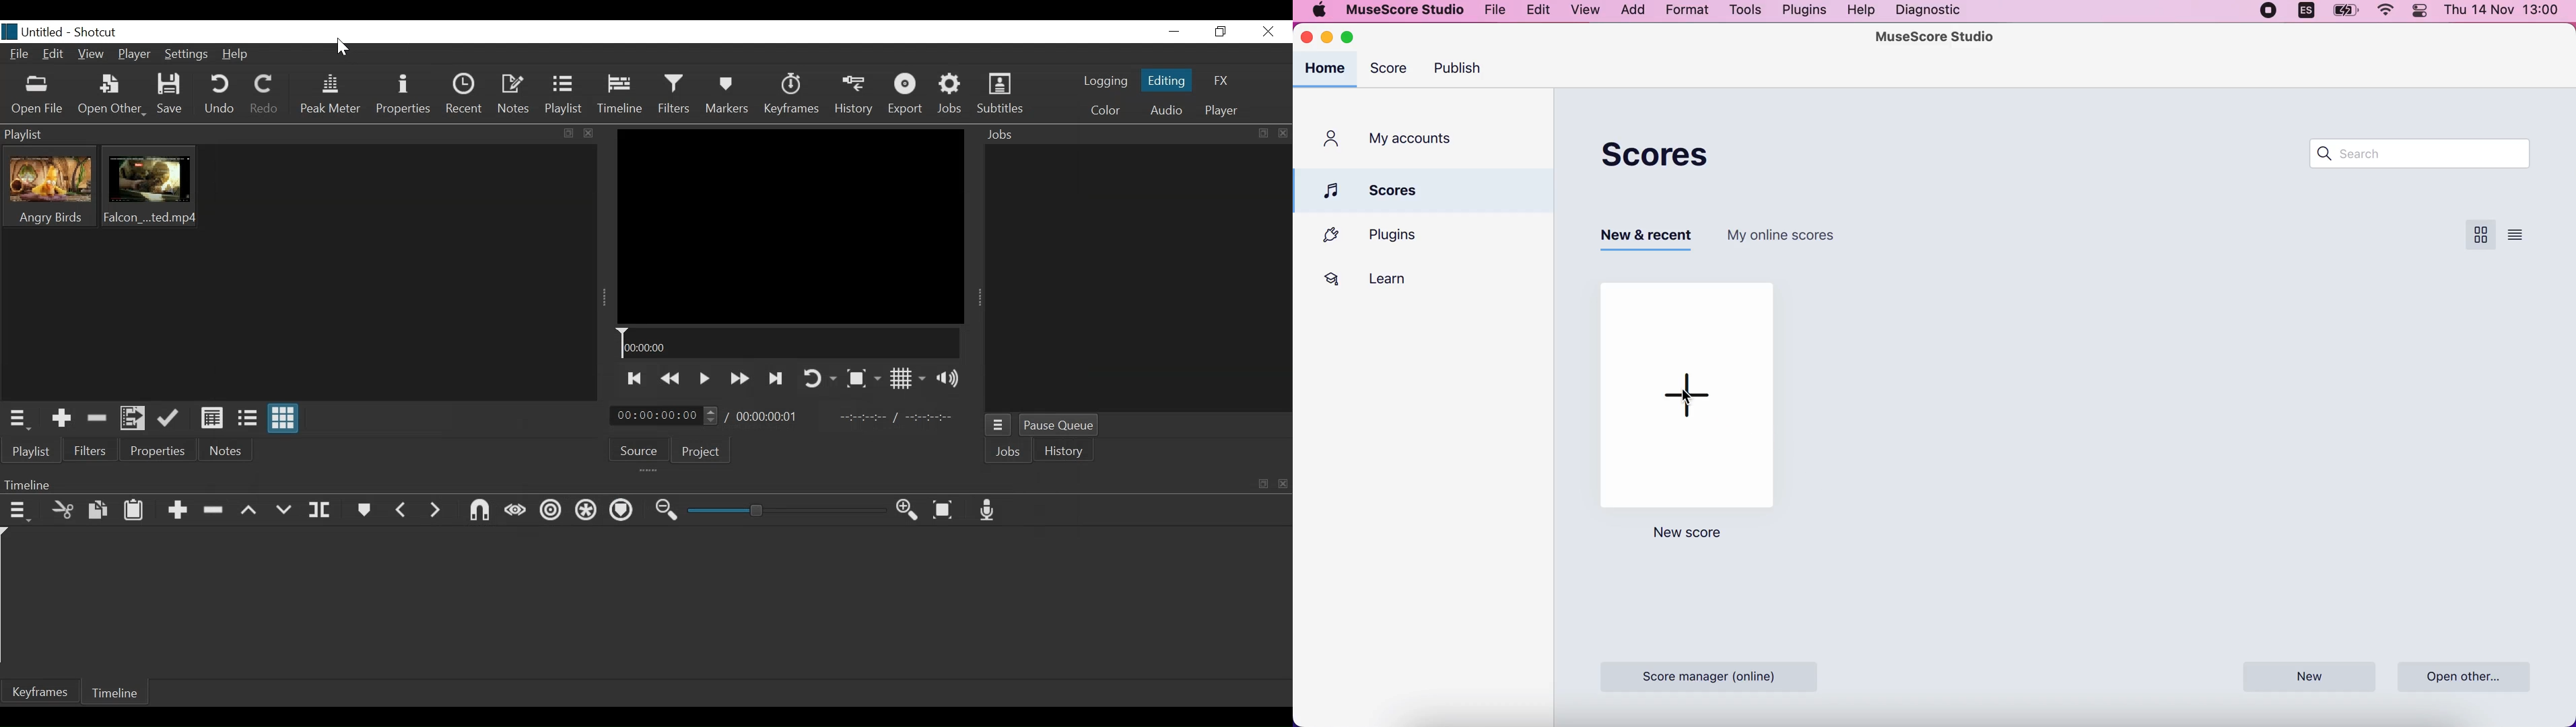 Image resolution: width=2576 pixels, height=728 pixels. Describe the element at coordinates (586, 512) in the screenshot. I see `Ripple all tracks` at that location.